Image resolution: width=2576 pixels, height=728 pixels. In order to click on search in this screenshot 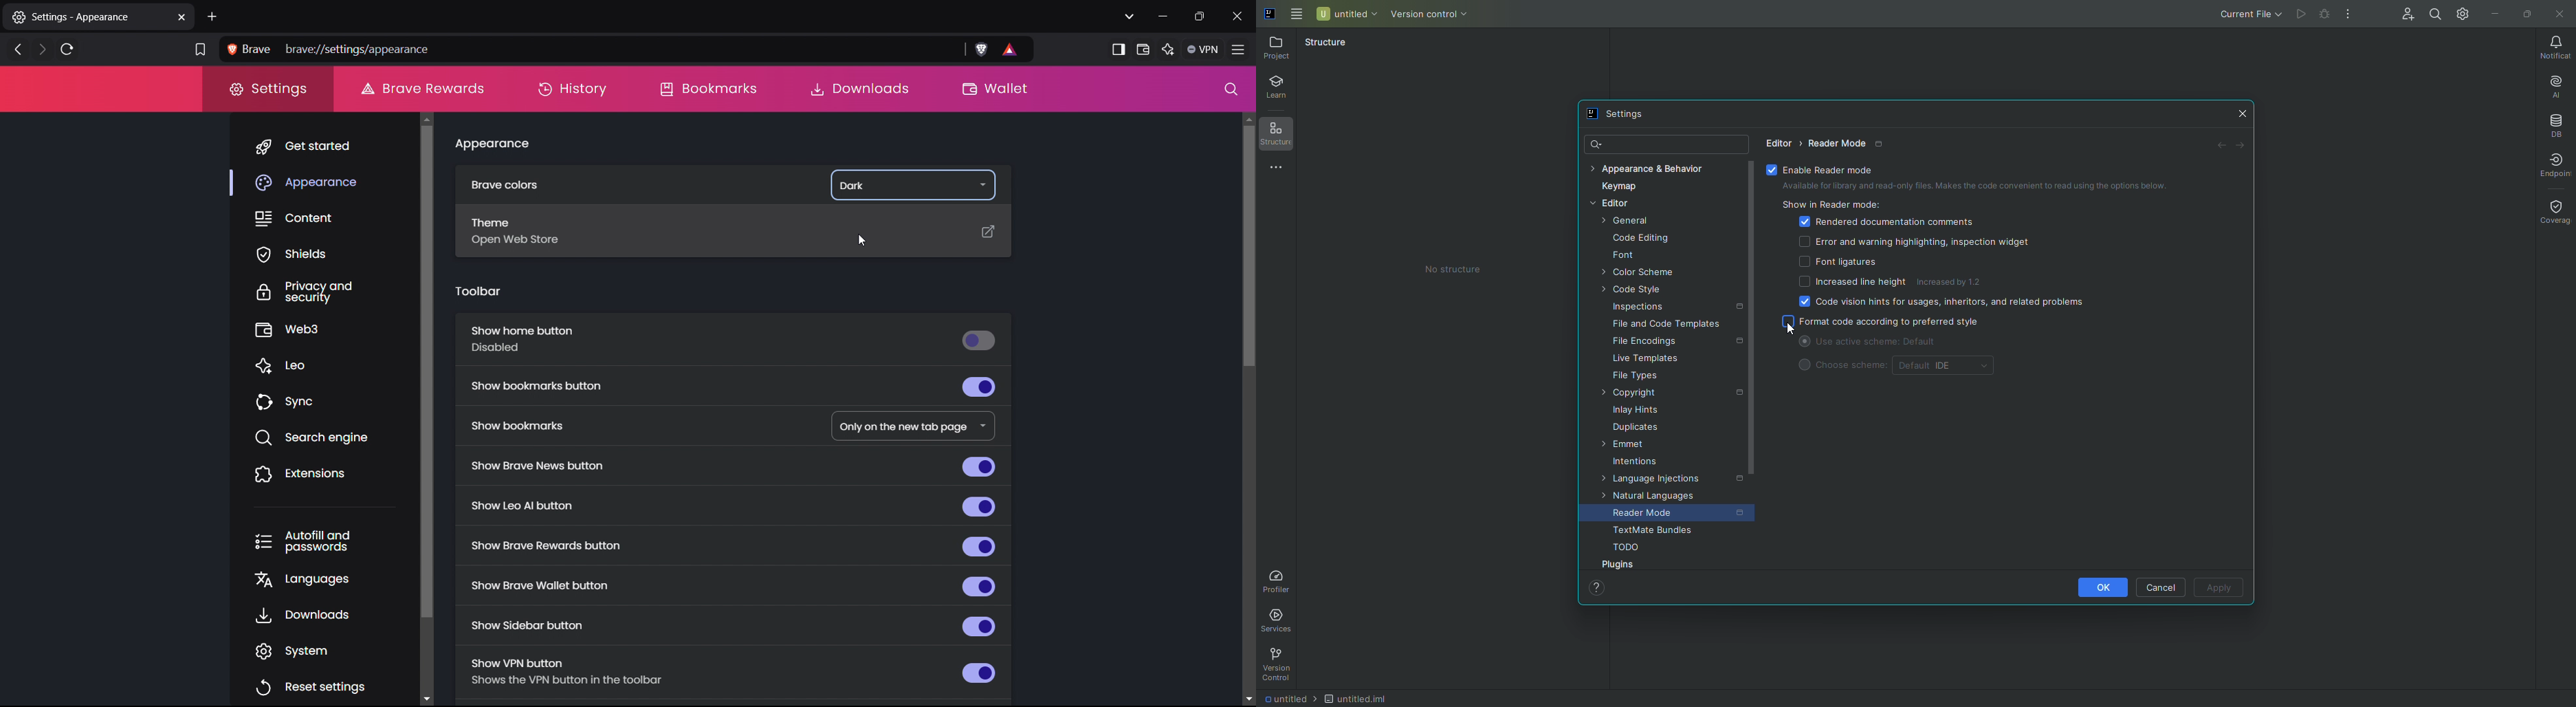, I will do `click(1227, 88)`.